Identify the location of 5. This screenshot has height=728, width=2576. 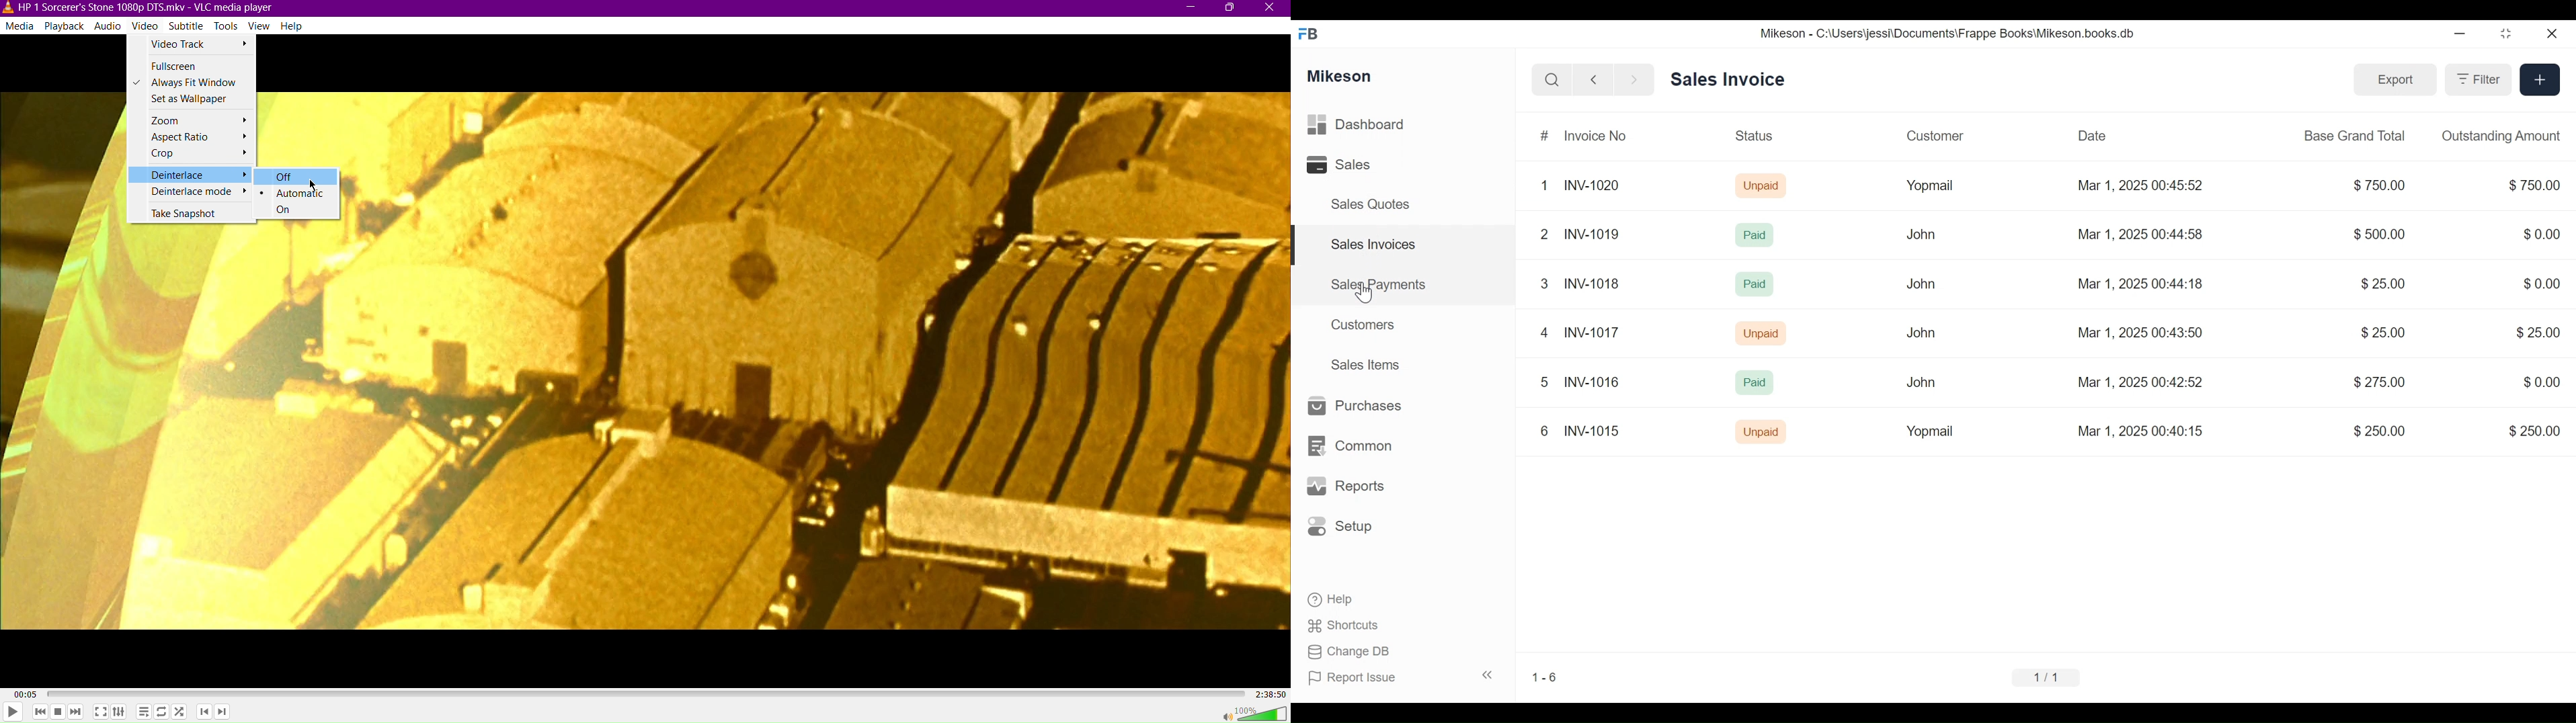
(1538, 382).